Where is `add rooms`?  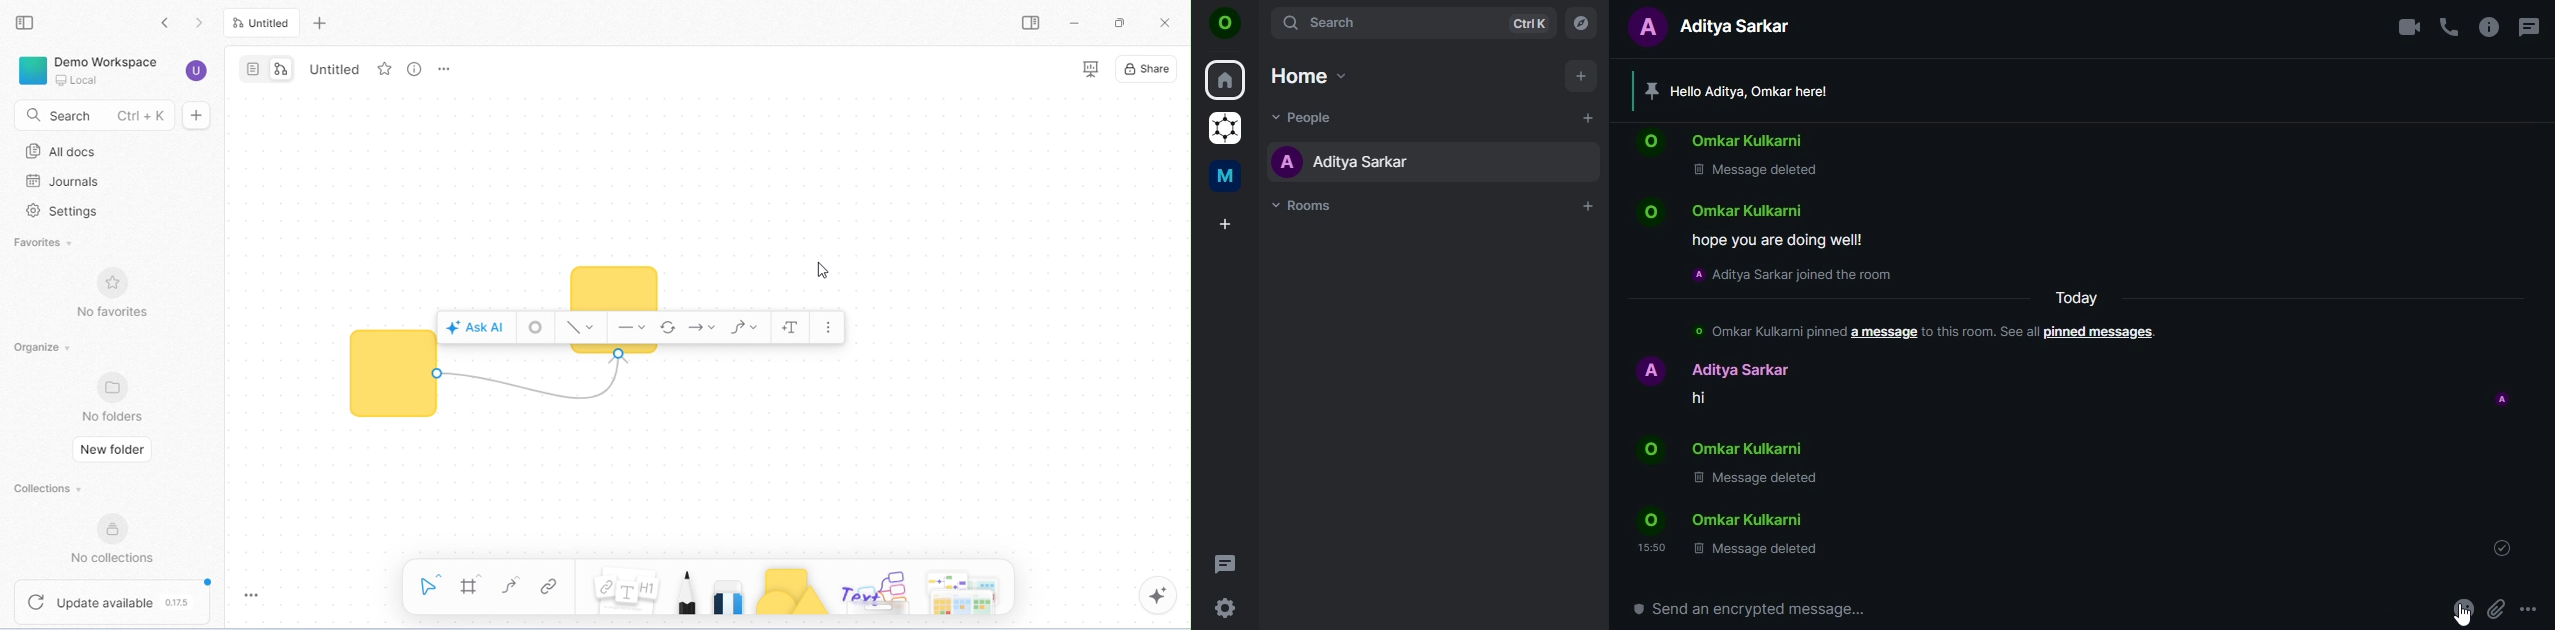 add rooms is located at coordinates (1589, 206).